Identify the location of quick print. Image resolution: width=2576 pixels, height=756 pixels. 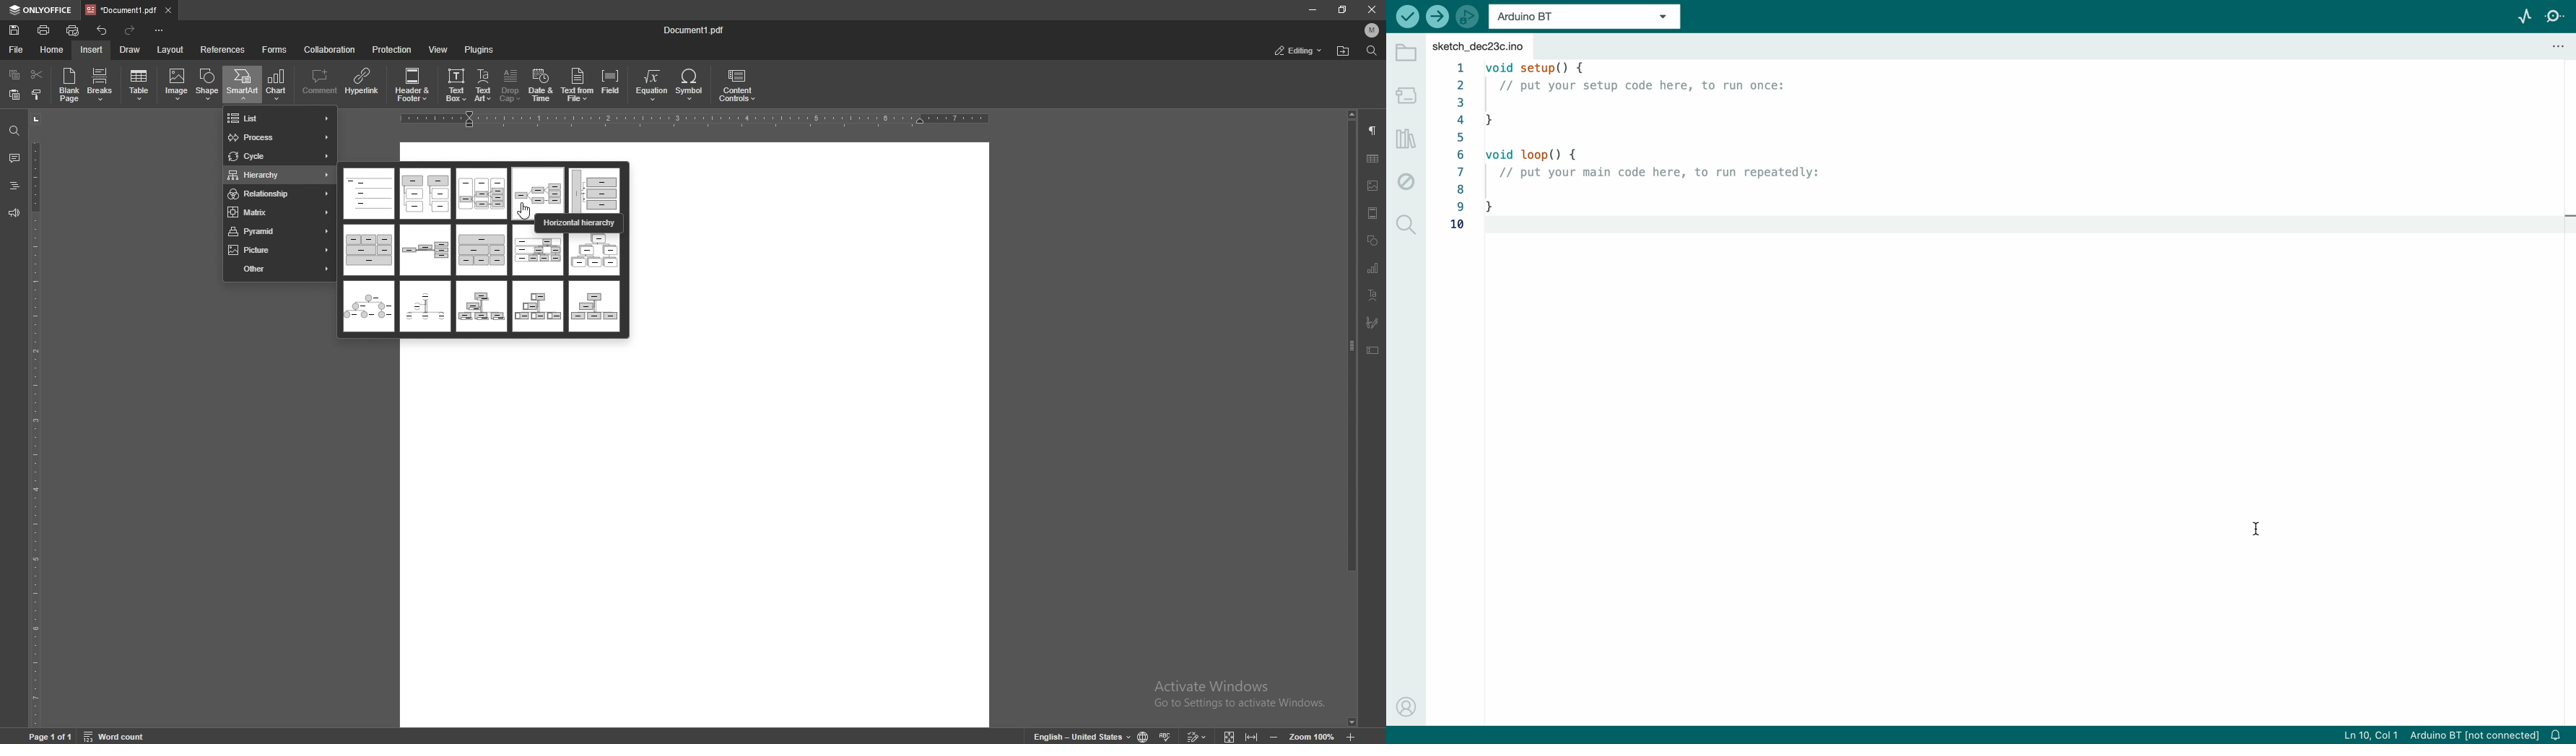
(74, 30).